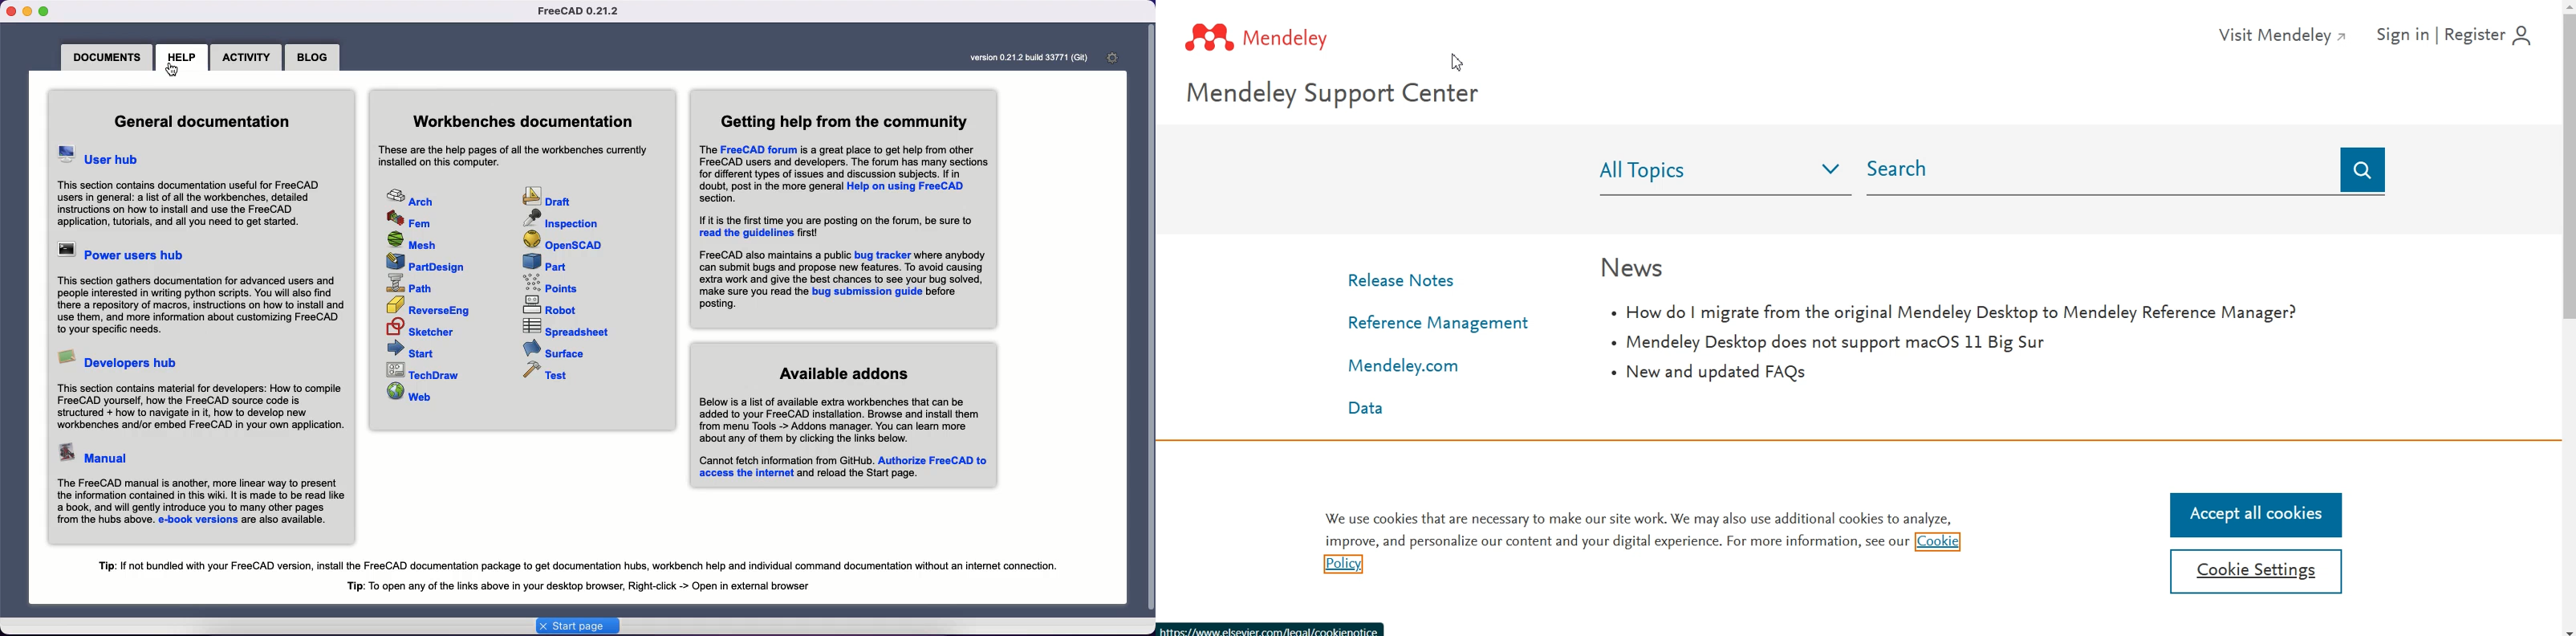 The width and height of the screenshot is (2576, 644). What do you see at coordinates (1148, 253) in the screenshot?
I see `Scroll` at bounding box center [1148, 253].